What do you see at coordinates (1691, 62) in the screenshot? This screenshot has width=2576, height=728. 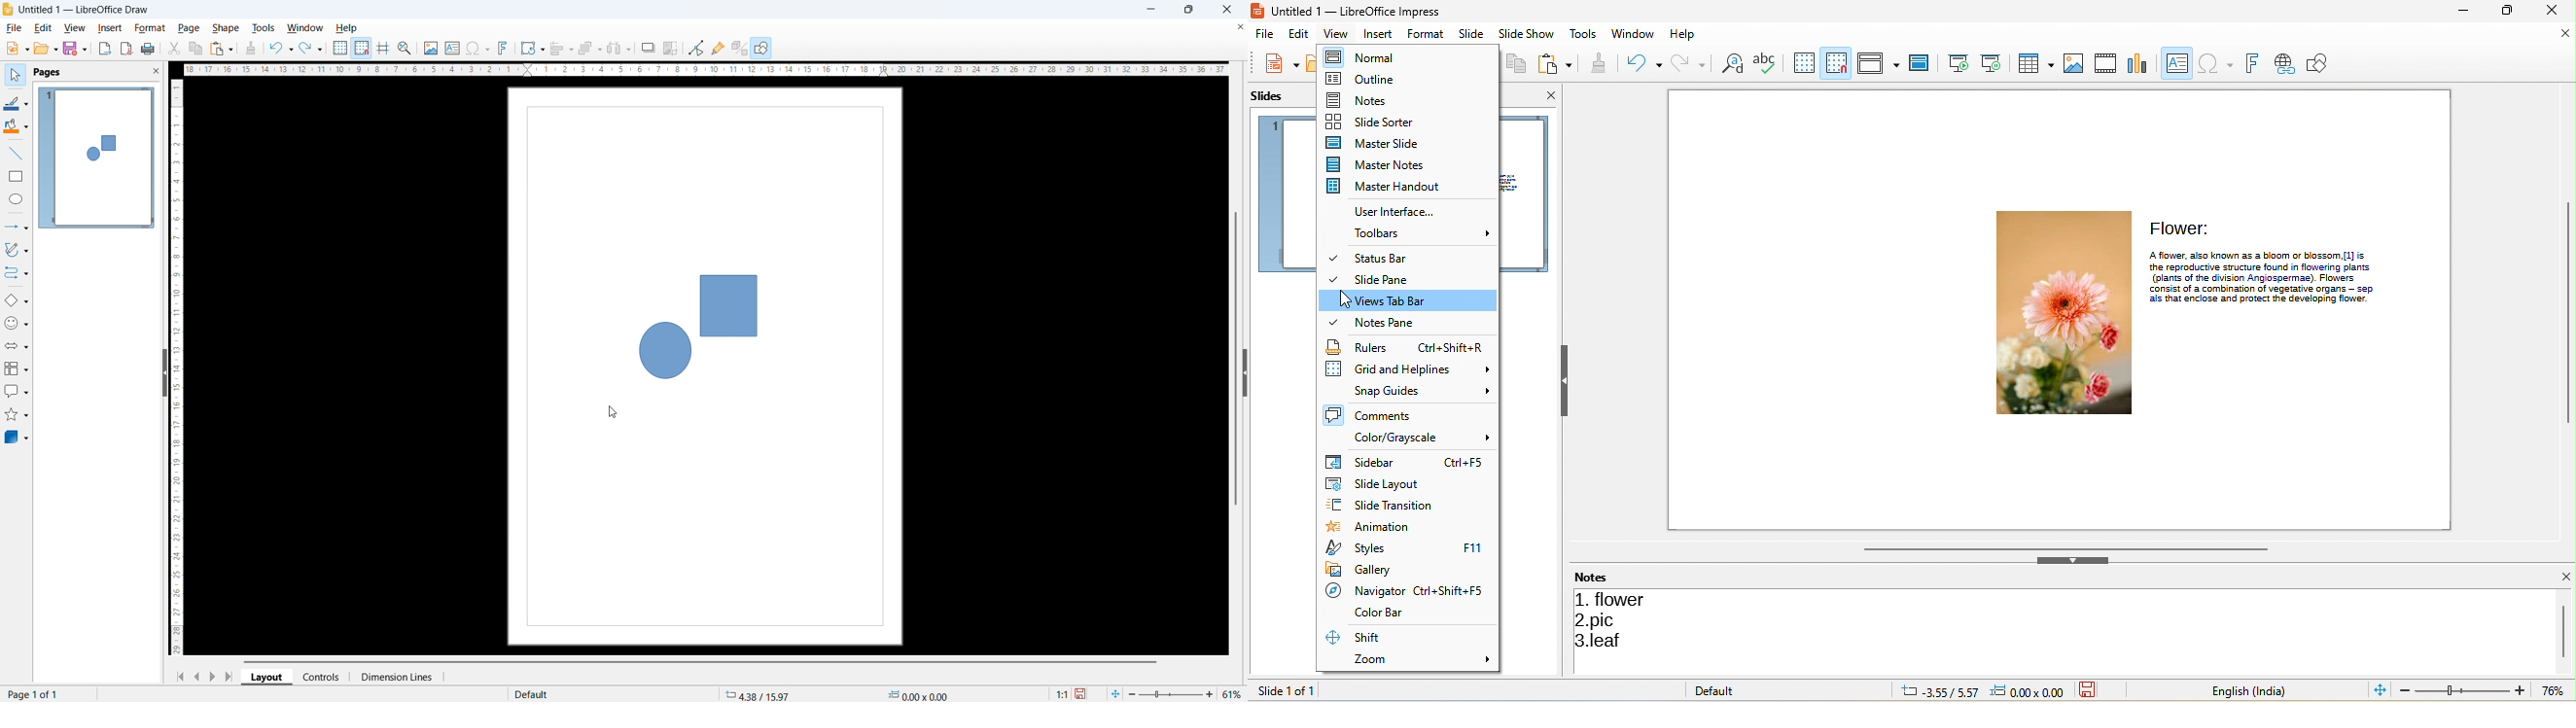 I see `redo` at bounding box center [1691, 62].